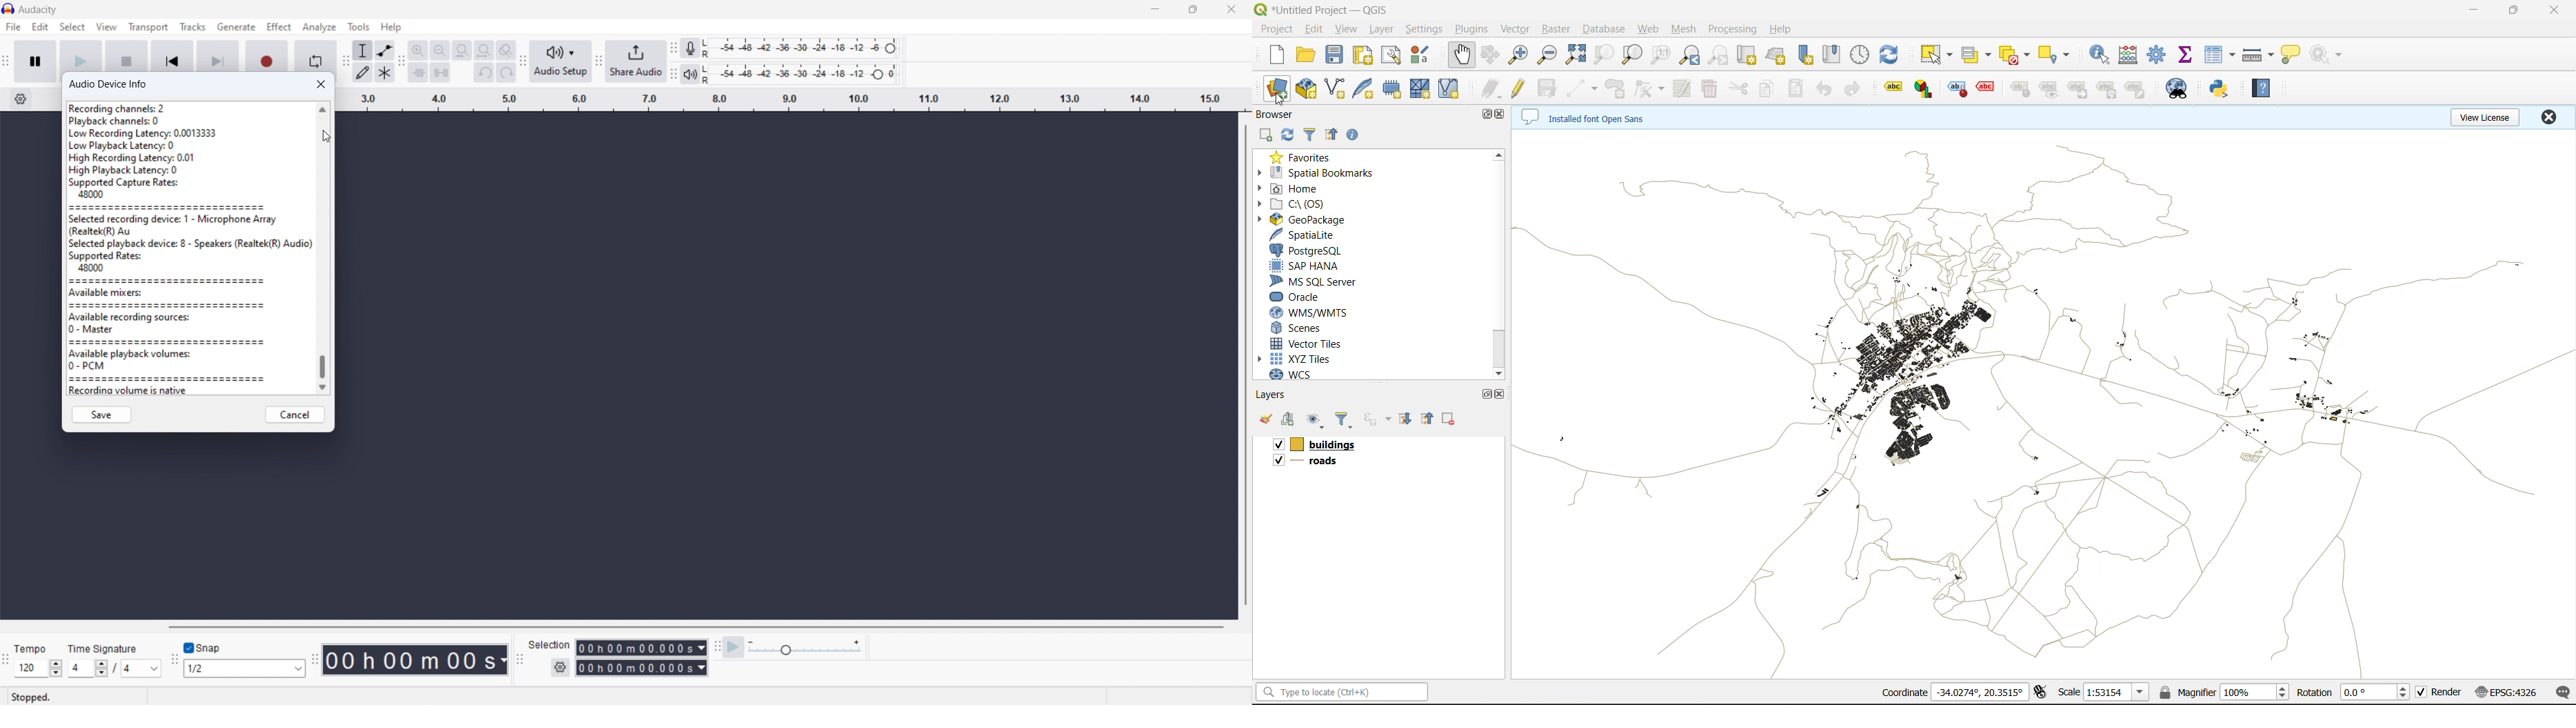 This screenshot has width=2576, height=728. I want to click on analyze, so click(319, 27).